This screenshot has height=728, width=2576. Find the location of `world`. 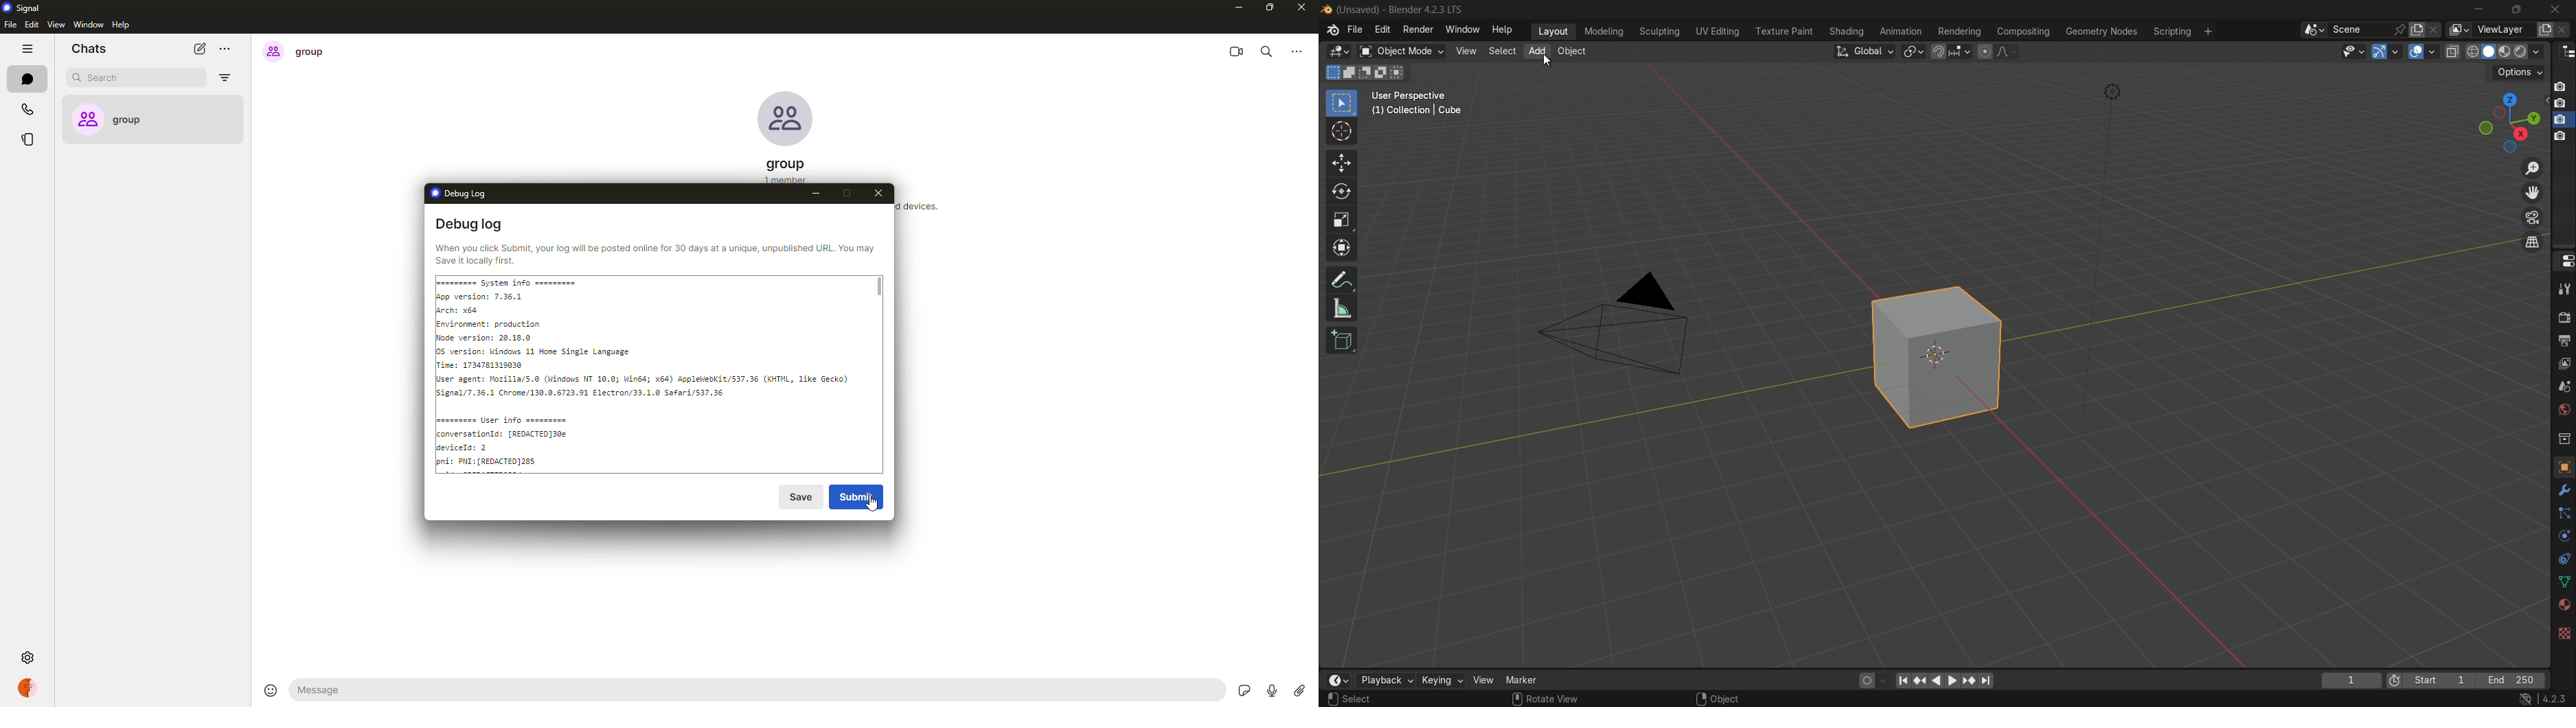

world is located at coordinates (2562, 410).